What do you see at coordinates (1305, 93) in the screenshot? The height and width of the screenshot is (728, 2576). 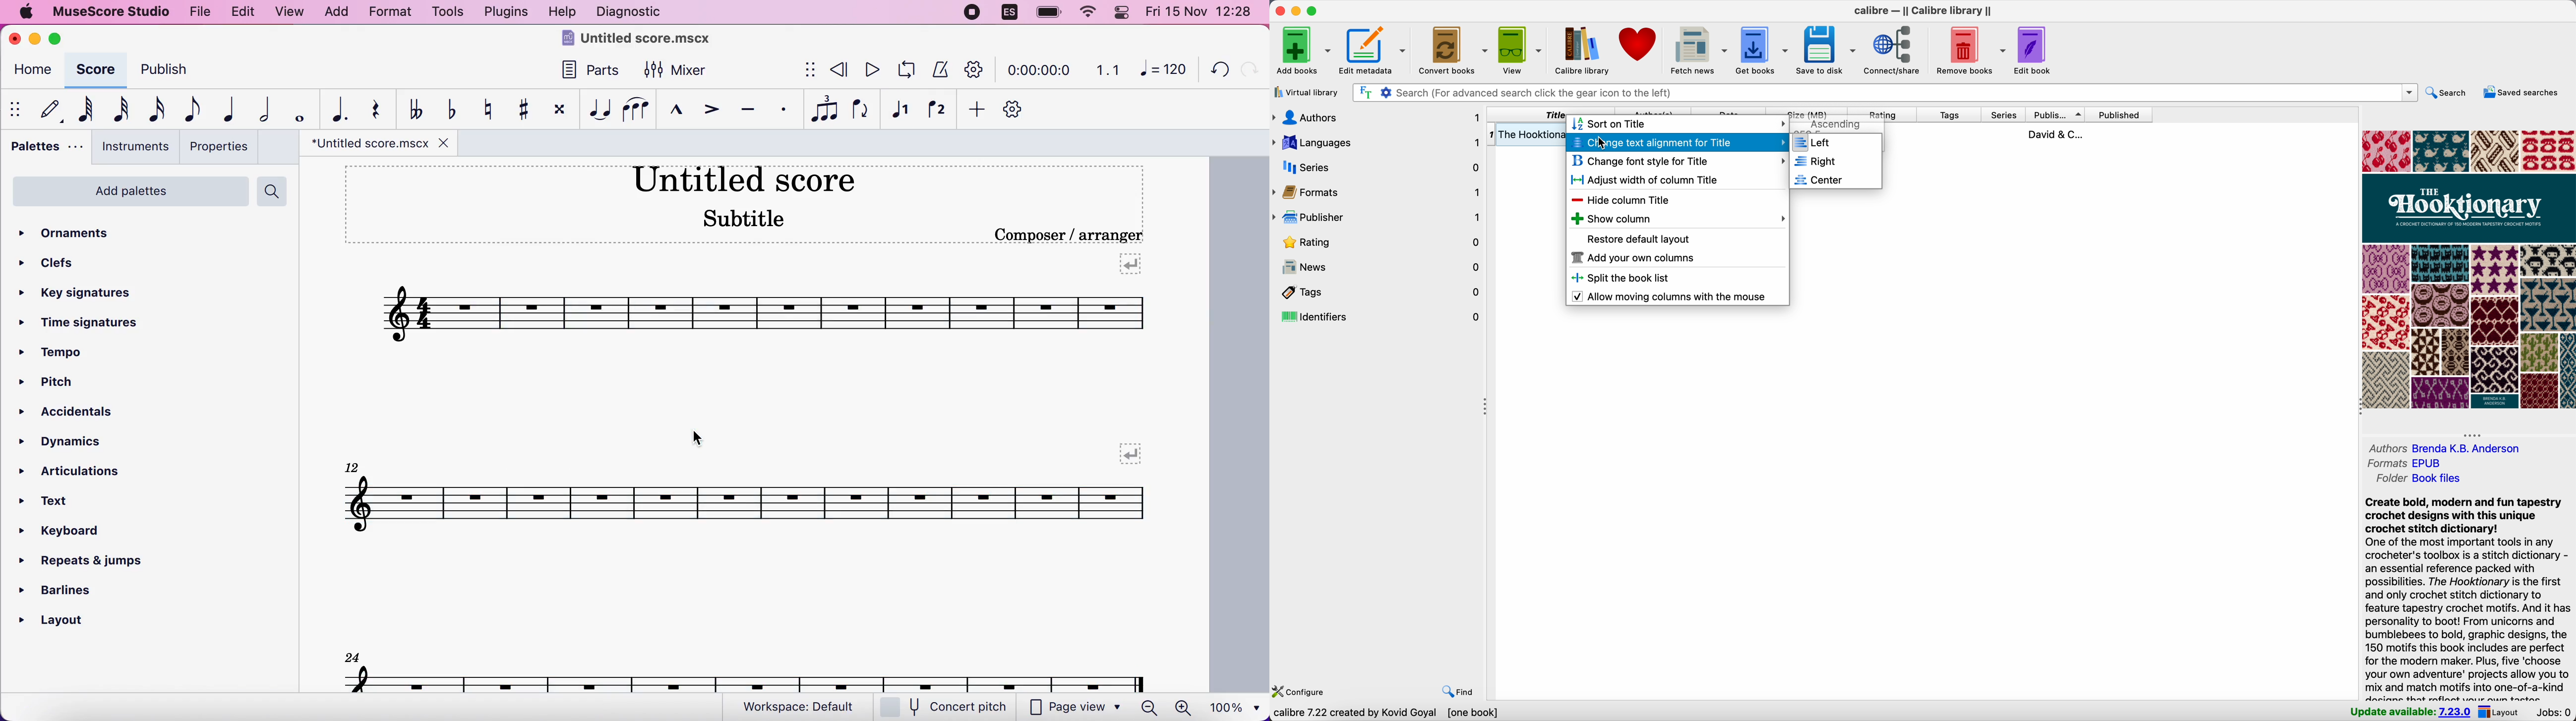 I see `virtual library` at bounding box center [1305, 93].